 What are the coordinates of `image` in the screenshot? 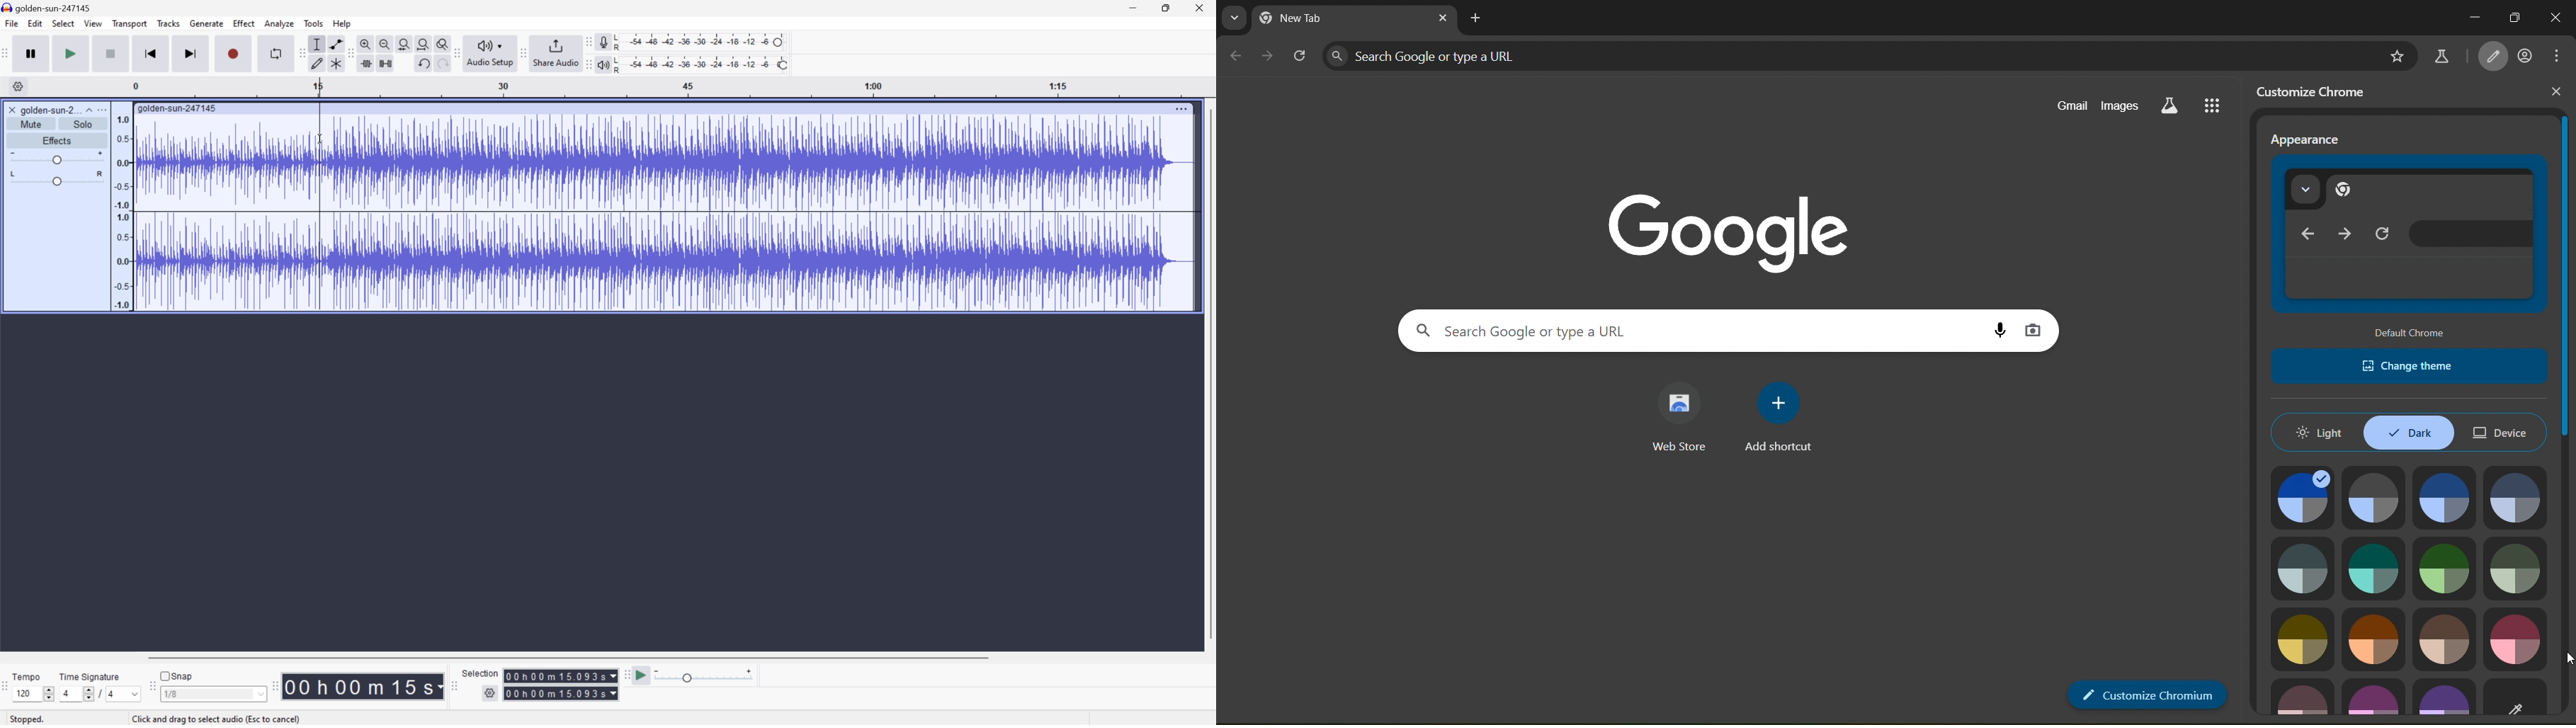 It's located at (2376, 567).